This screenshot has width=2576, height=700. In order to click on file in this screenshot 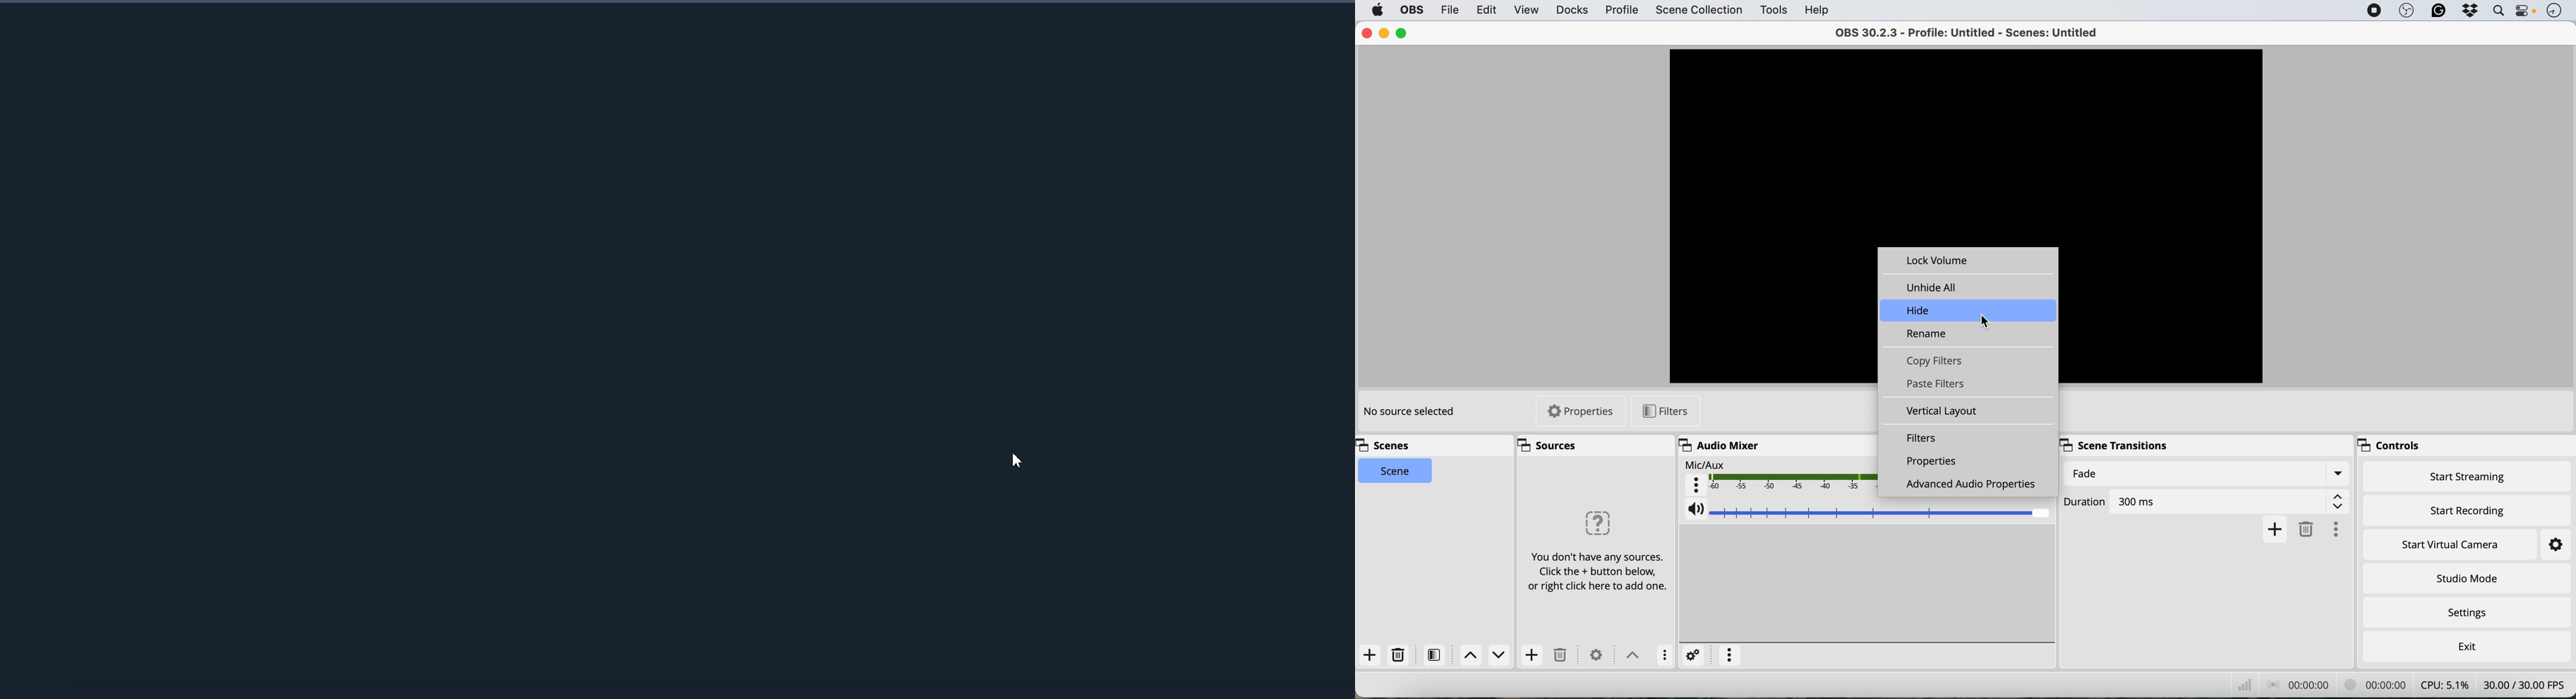, I will do `click(1452, 11)`.